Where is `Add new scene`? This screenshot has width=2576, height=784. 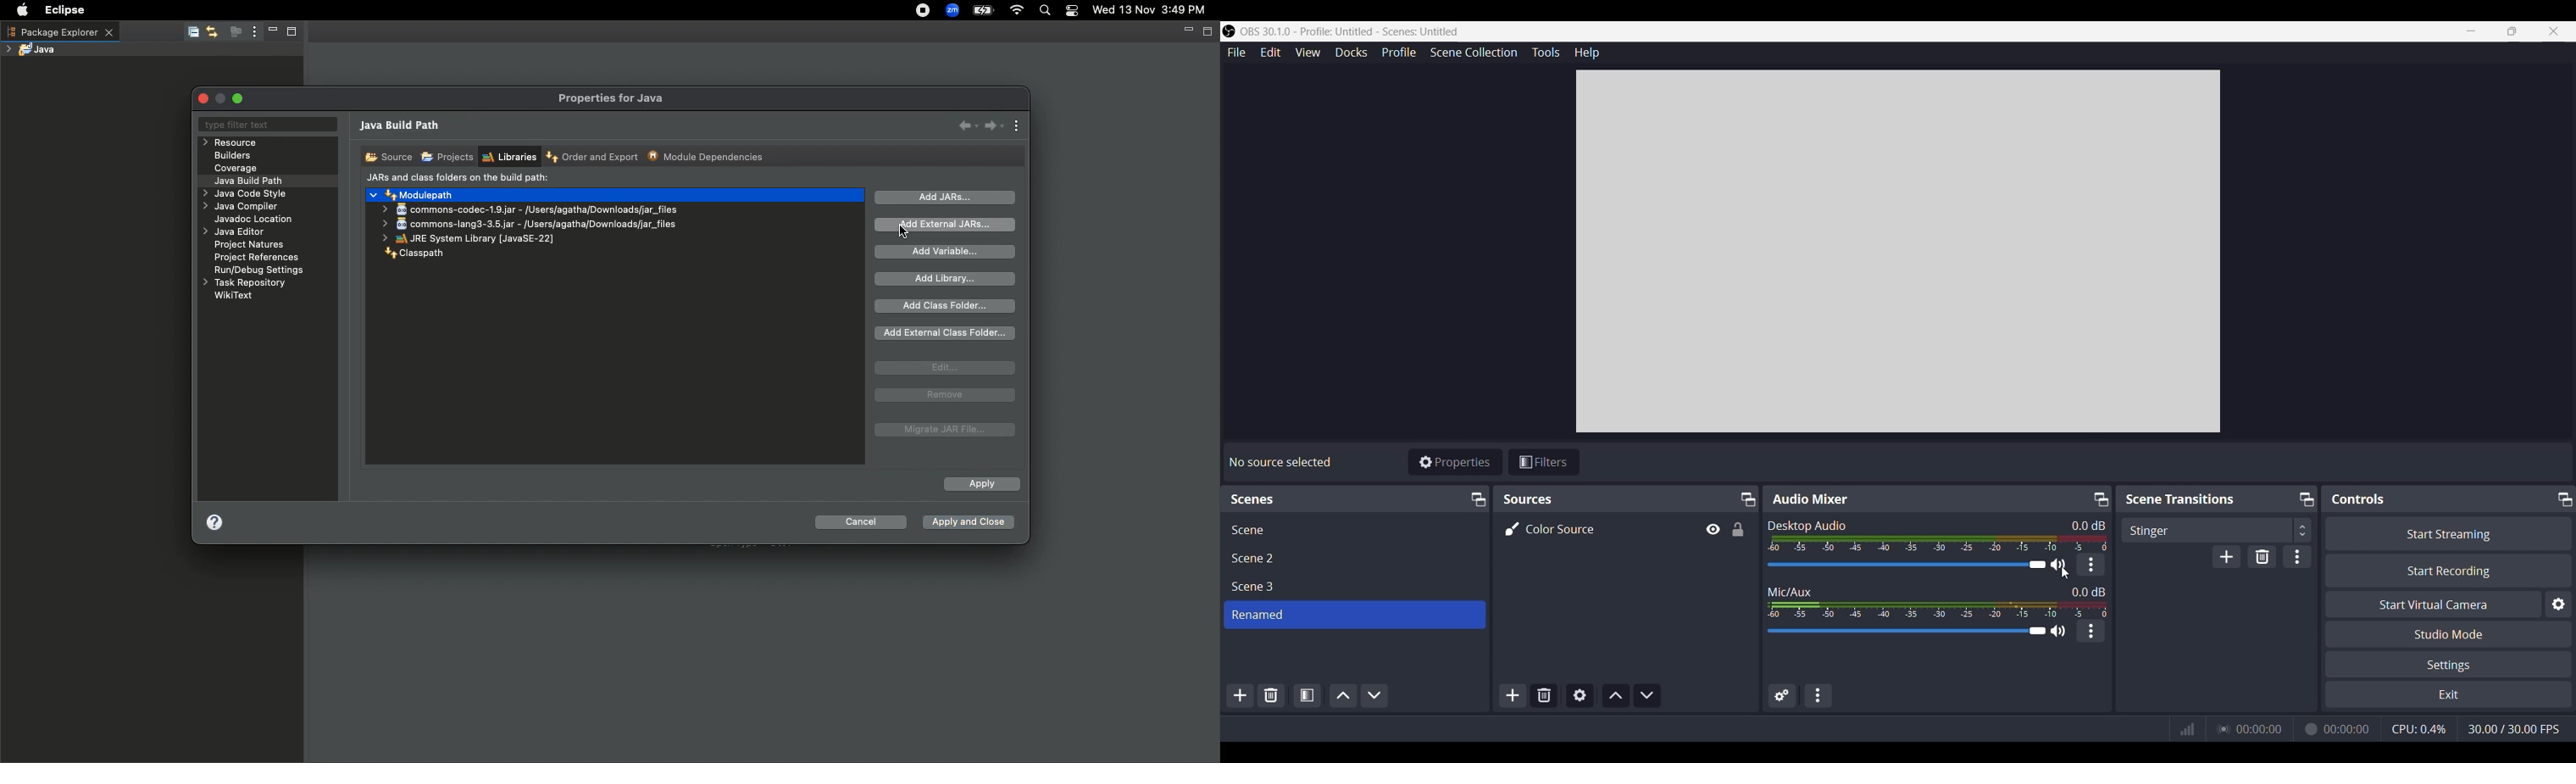
Add new scene is located at coordinates (1239, 696).